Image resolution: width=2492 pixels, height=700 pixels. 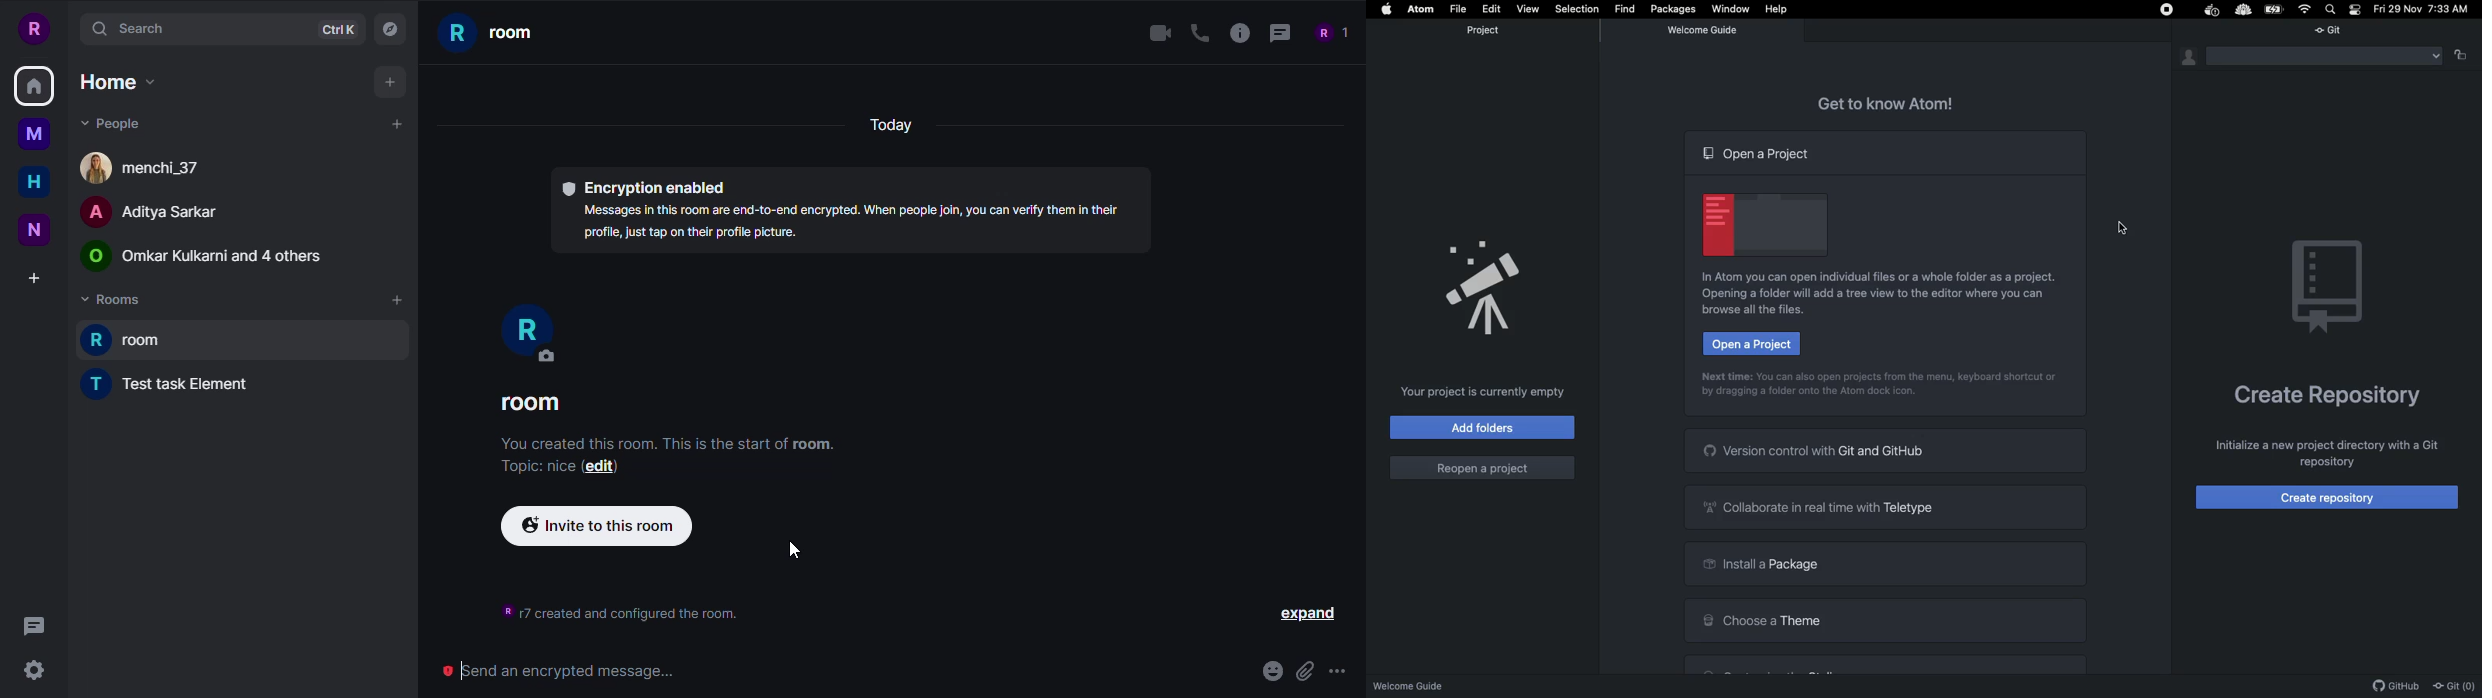 What do you see at coordinates (1886, 508) in the screenshot?
I see `Collaborate in real time with teletype` at bounding box center [1886, 508].